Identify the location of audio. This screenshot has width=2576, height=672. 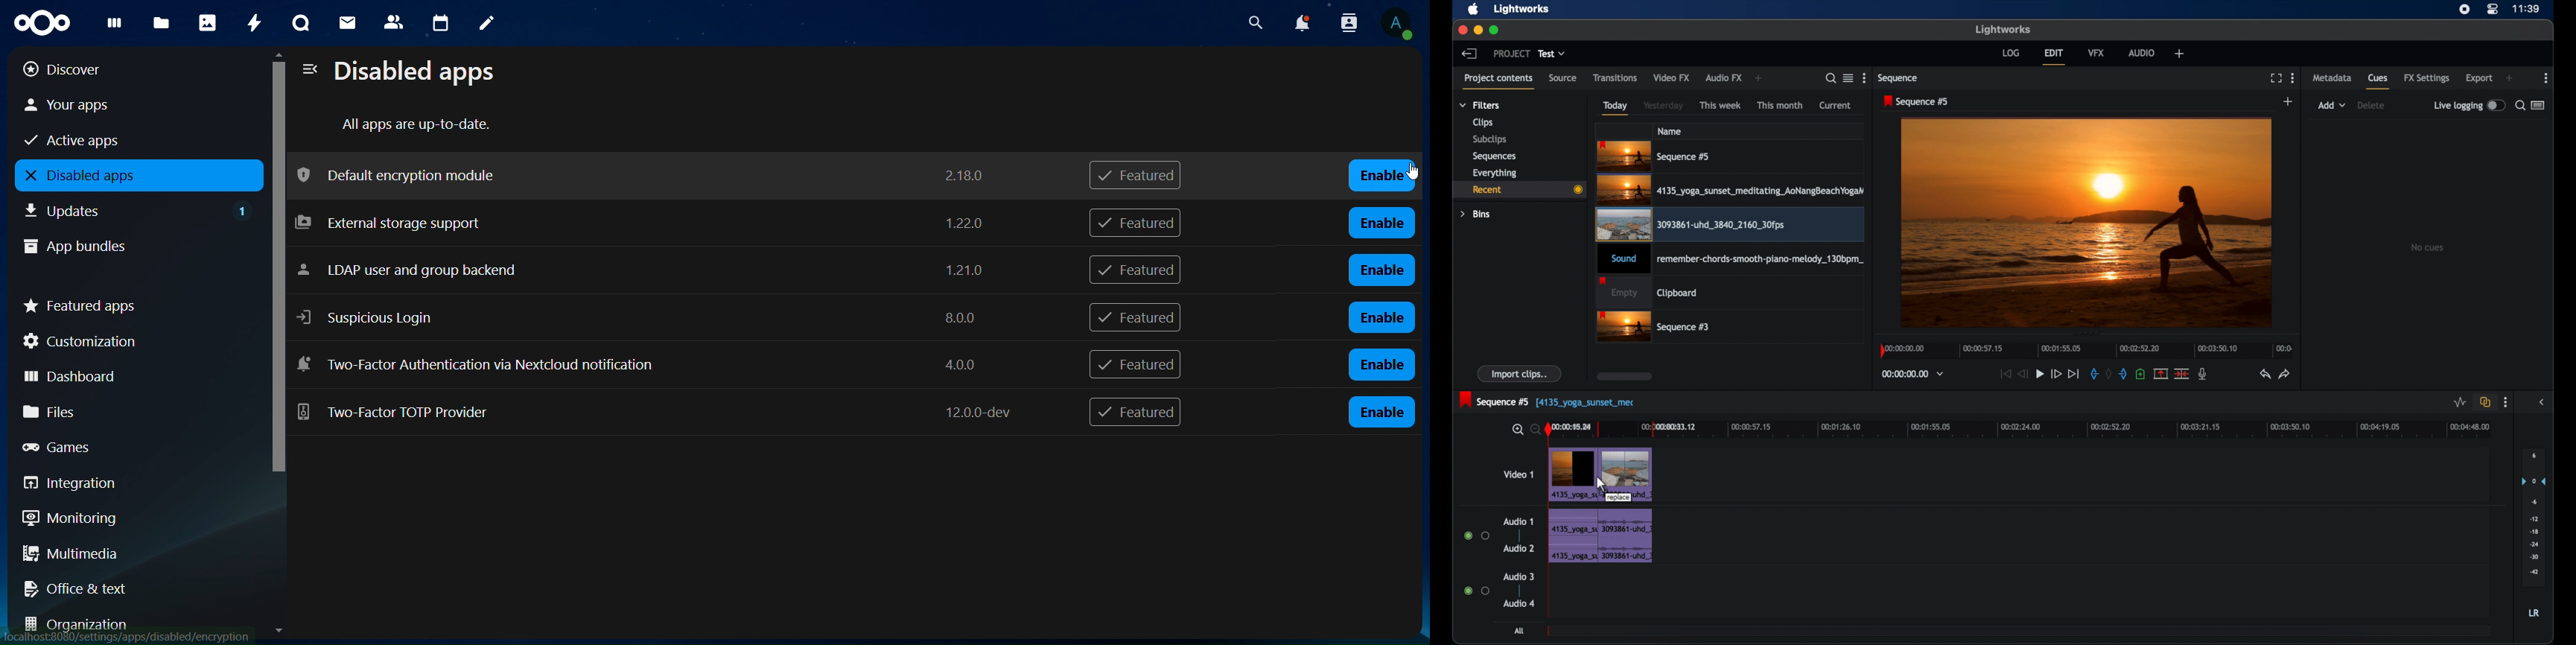
(2142, 53).